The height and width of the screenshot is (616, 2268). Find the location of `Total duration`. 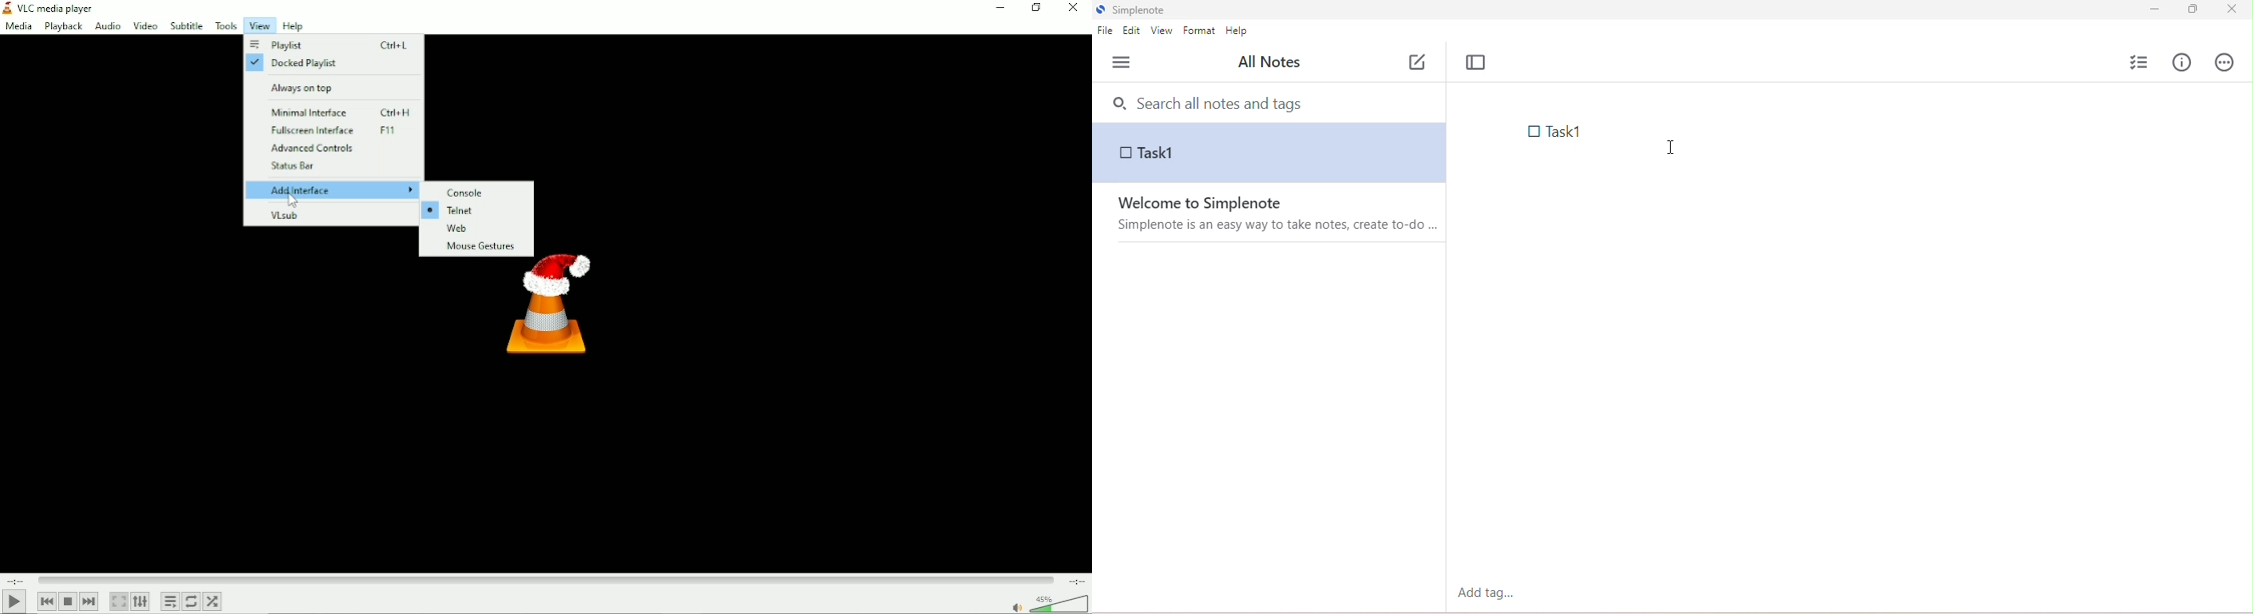

Total duration is located at coordinates (1077, 581).